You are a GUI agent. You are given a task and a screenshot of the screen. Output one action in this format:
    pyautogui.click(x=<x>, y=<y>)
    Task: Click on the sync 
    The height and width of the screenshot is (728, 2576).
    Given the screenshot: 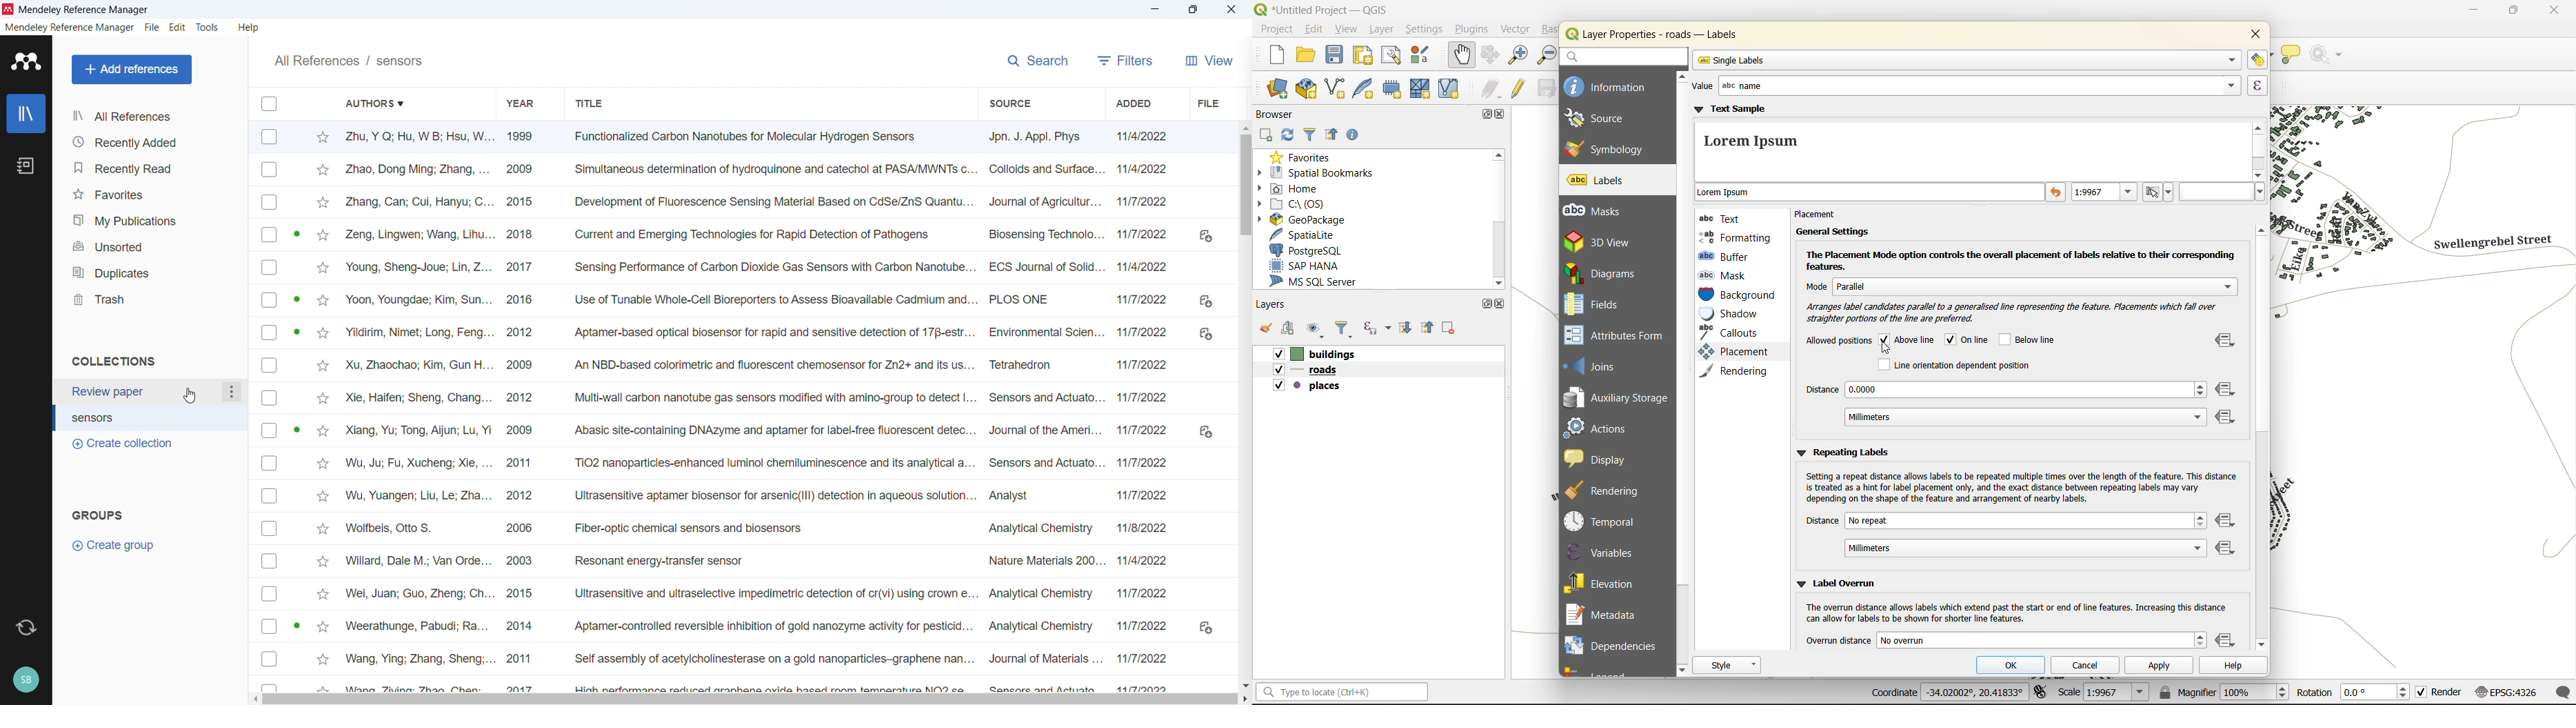 What is the action you would take?
    pyautogui.click(x=27, y=627)
    